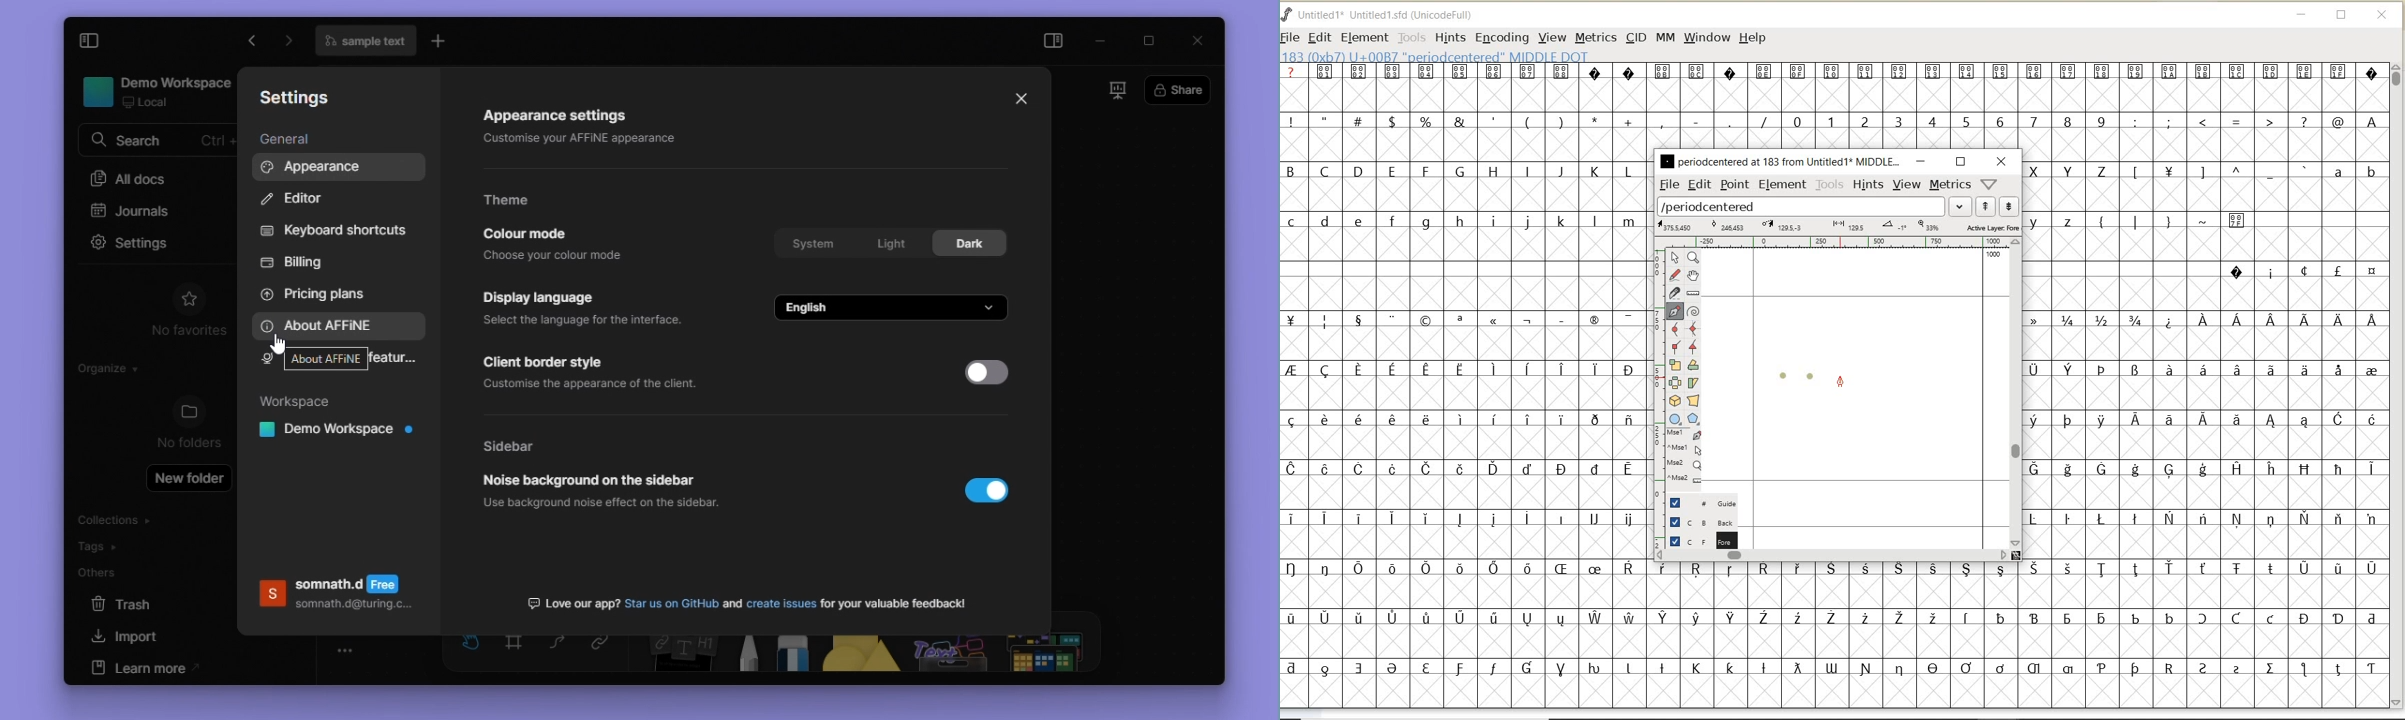  Describe the element at coordinates (1752, 37) in the screenshot. I see `HELP` at that location.